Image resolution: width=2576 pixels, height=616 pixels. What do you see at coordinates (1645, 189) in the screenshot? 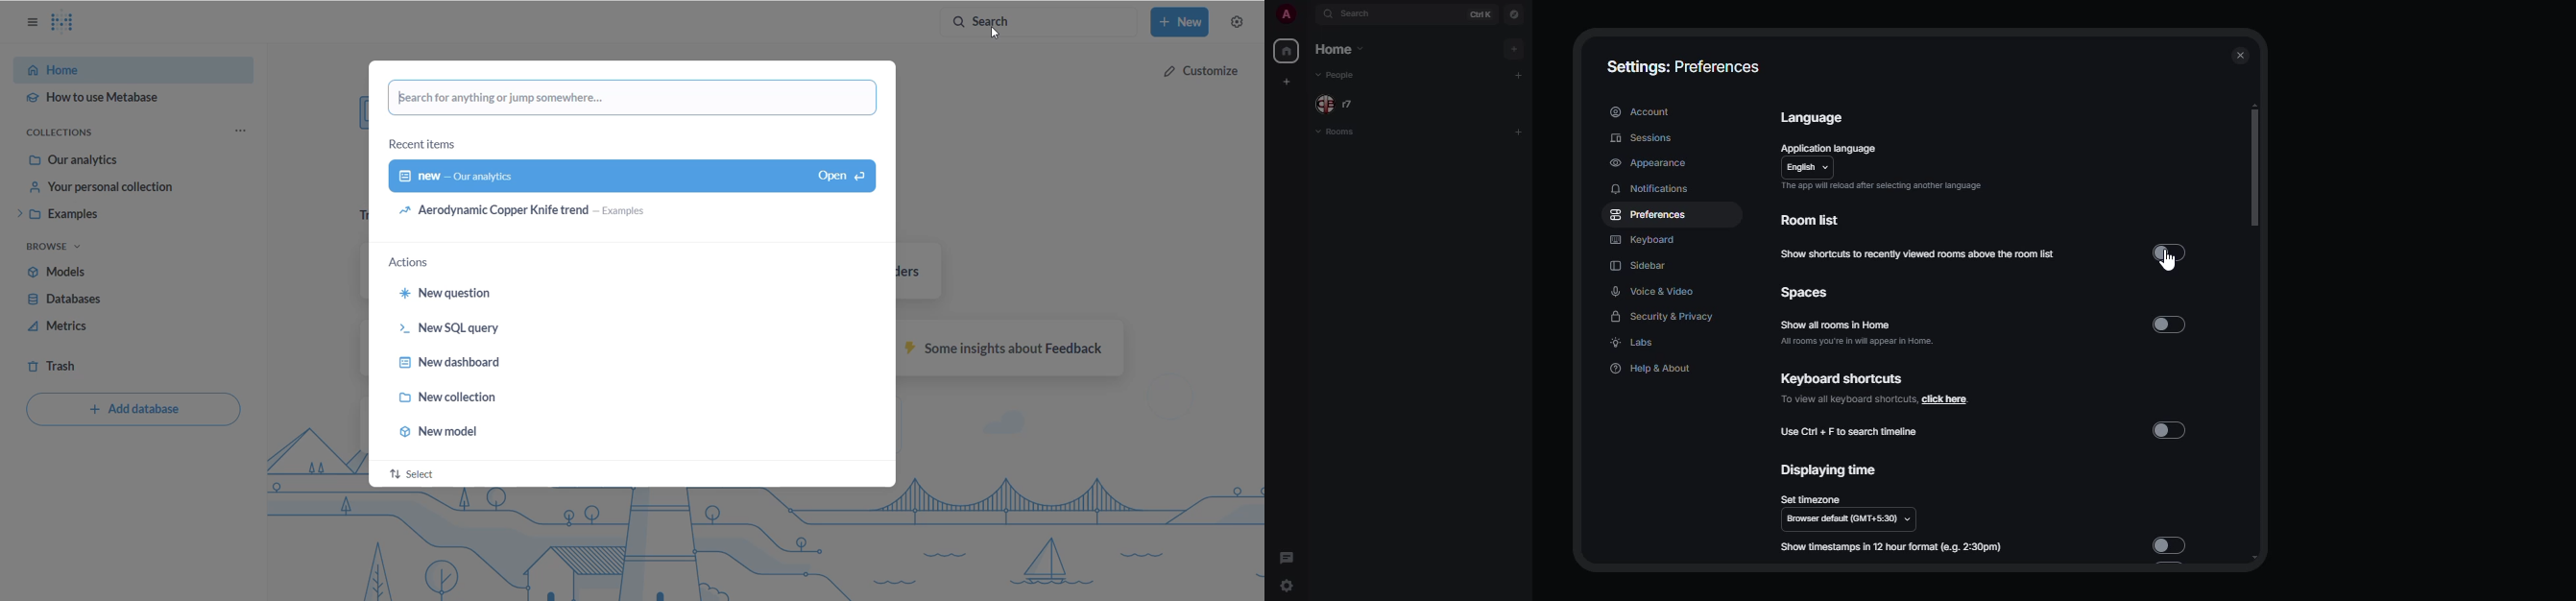
I see `notifications` at bounding box center [1645, 189].